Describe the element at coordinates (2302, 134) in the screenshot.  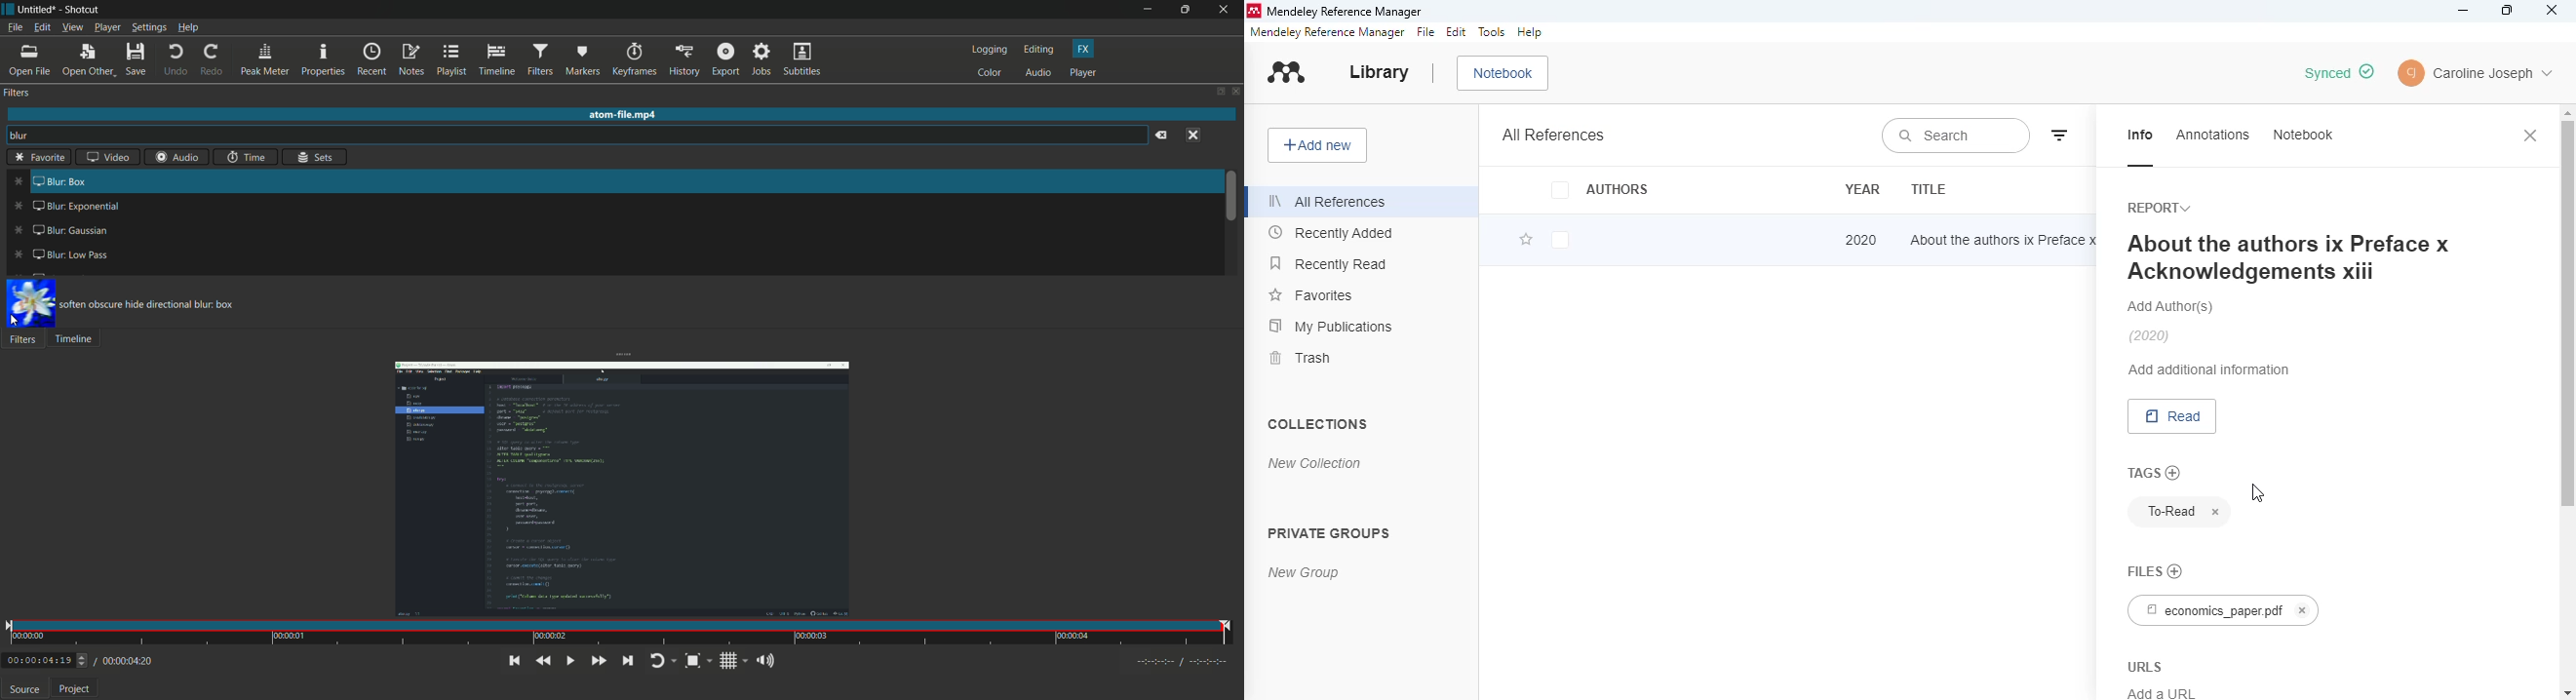
I see `notebook` at that location.